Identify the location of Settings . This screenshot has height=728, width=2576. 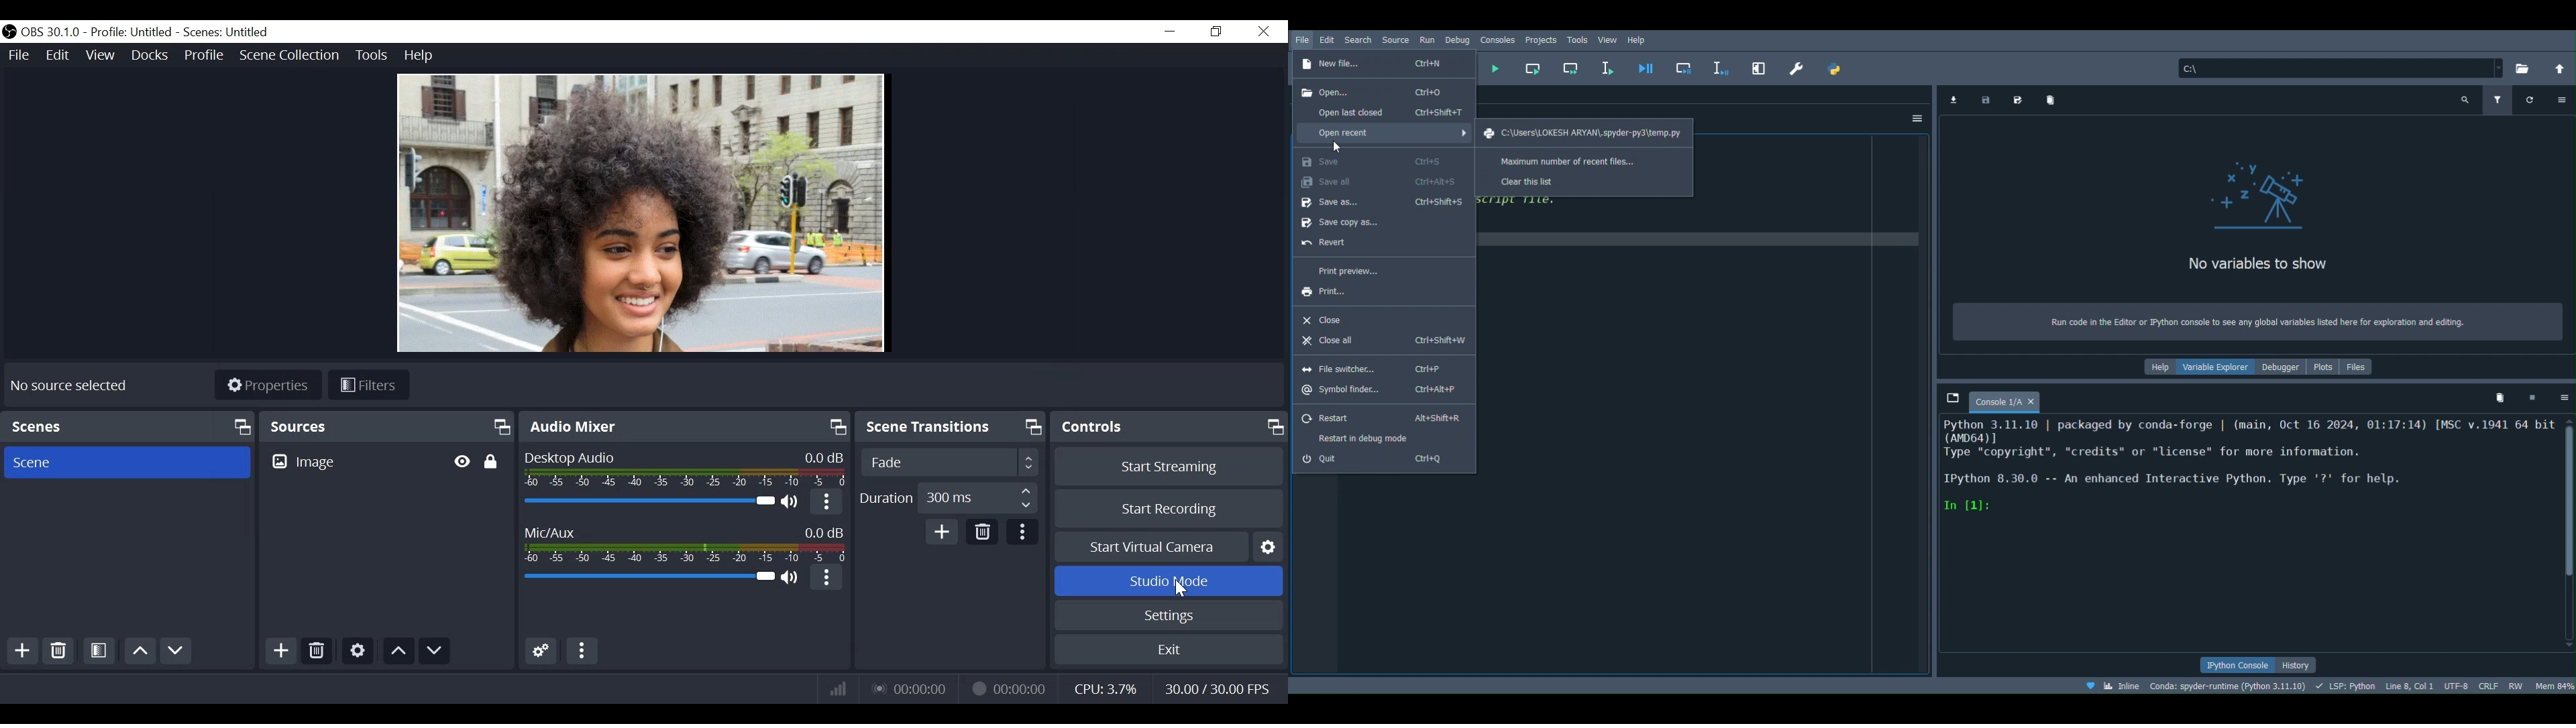
(1168, 614).